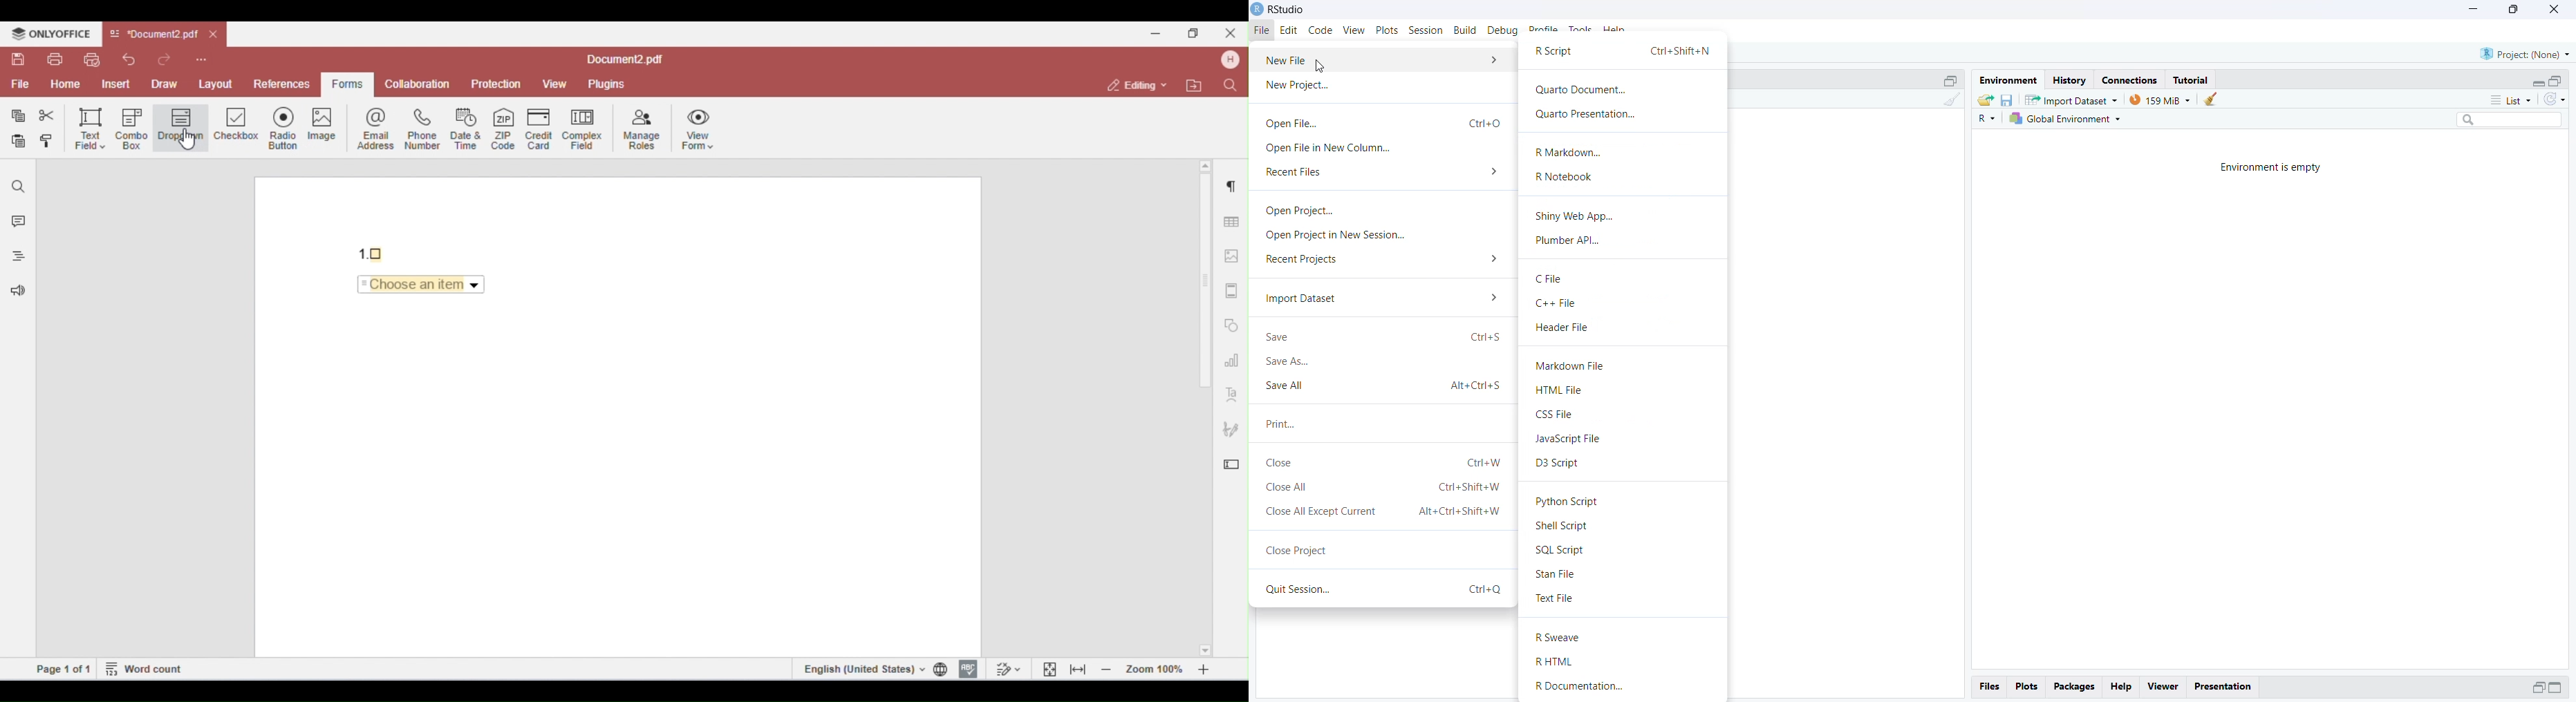 The image size is (2576, 728). What do you see at coordinates (2552, 9) in the screenshot?
I see `close` at bounding box center [2552, 9].